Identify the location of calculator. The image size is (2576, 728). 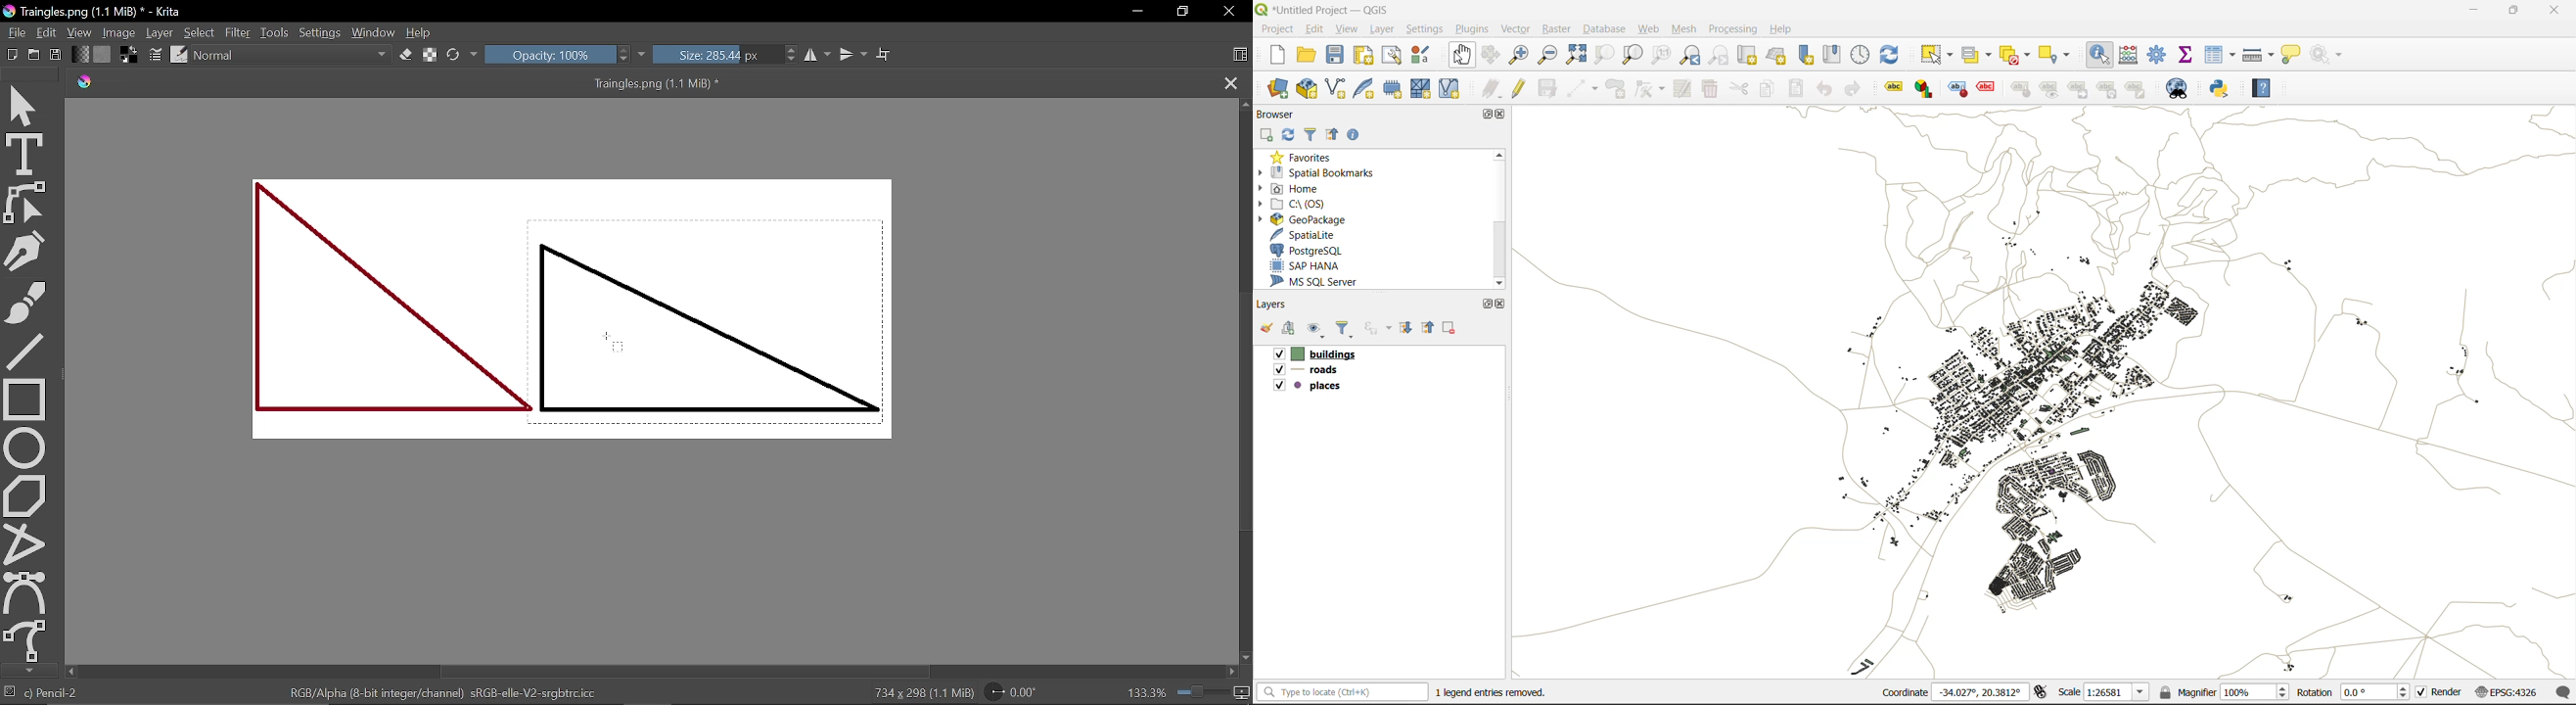
(2131, 55).